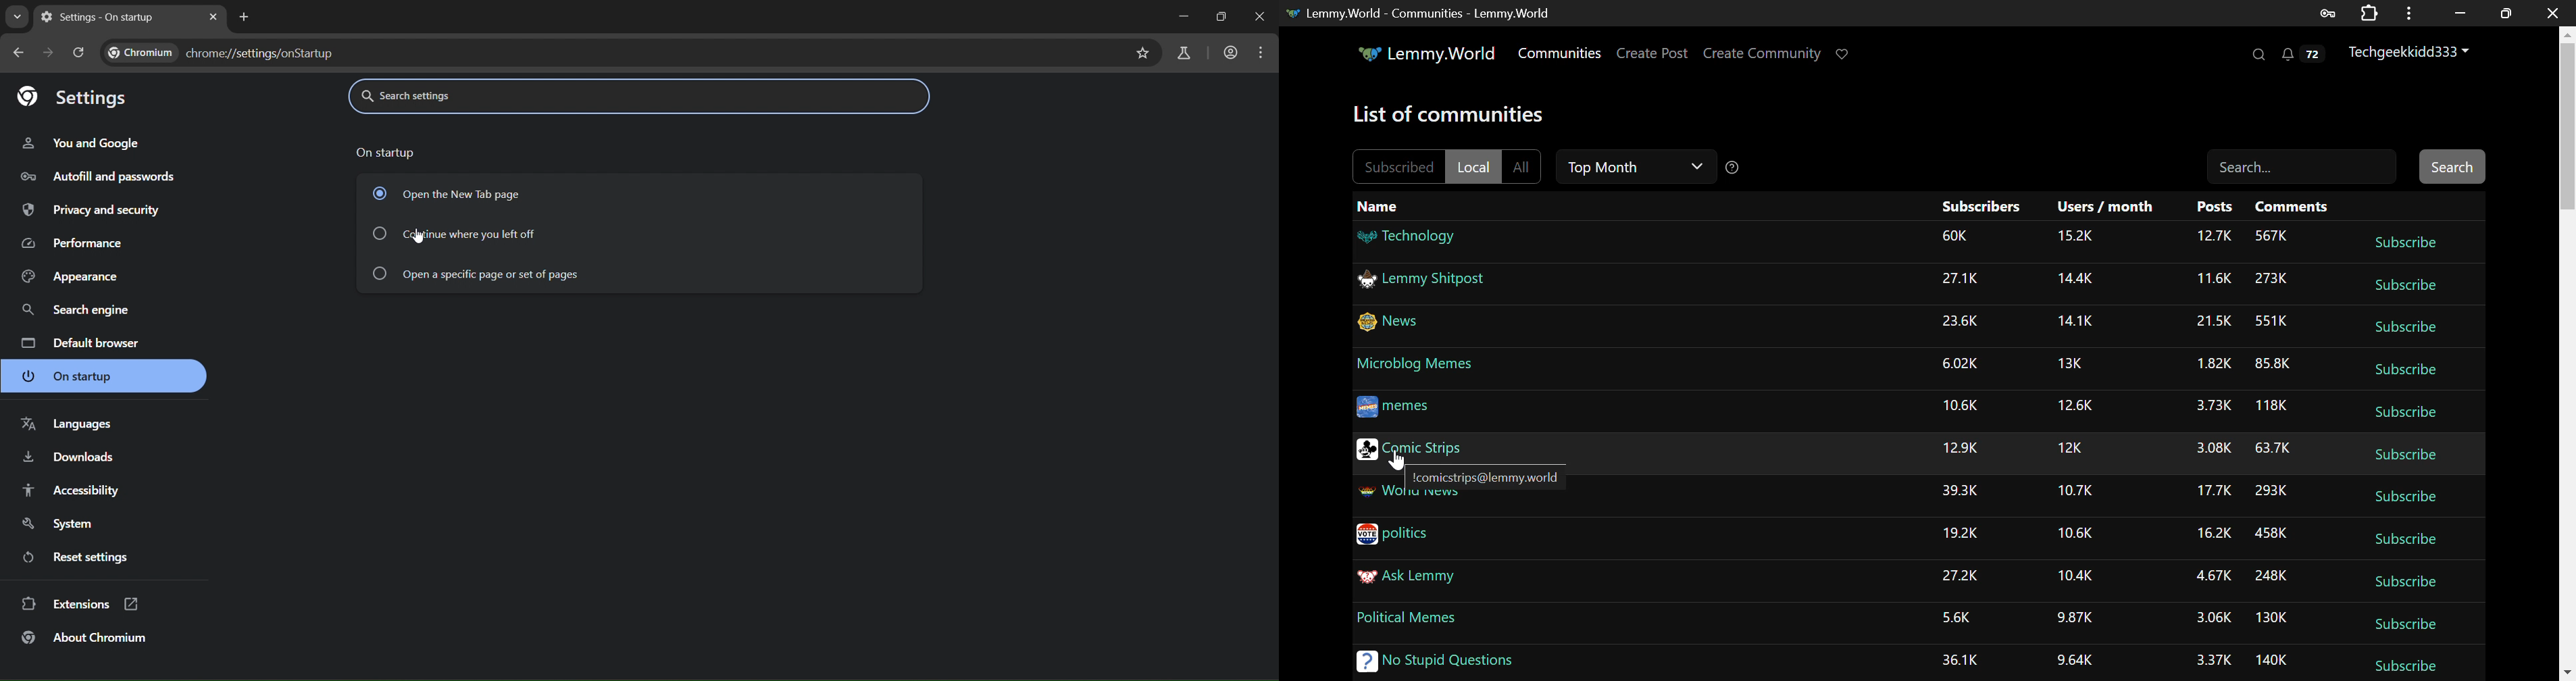 This screenshot has width=2576, height=700. Describe the element at coordinates (97, 17) in the screenshot. I see `current page` at that location.